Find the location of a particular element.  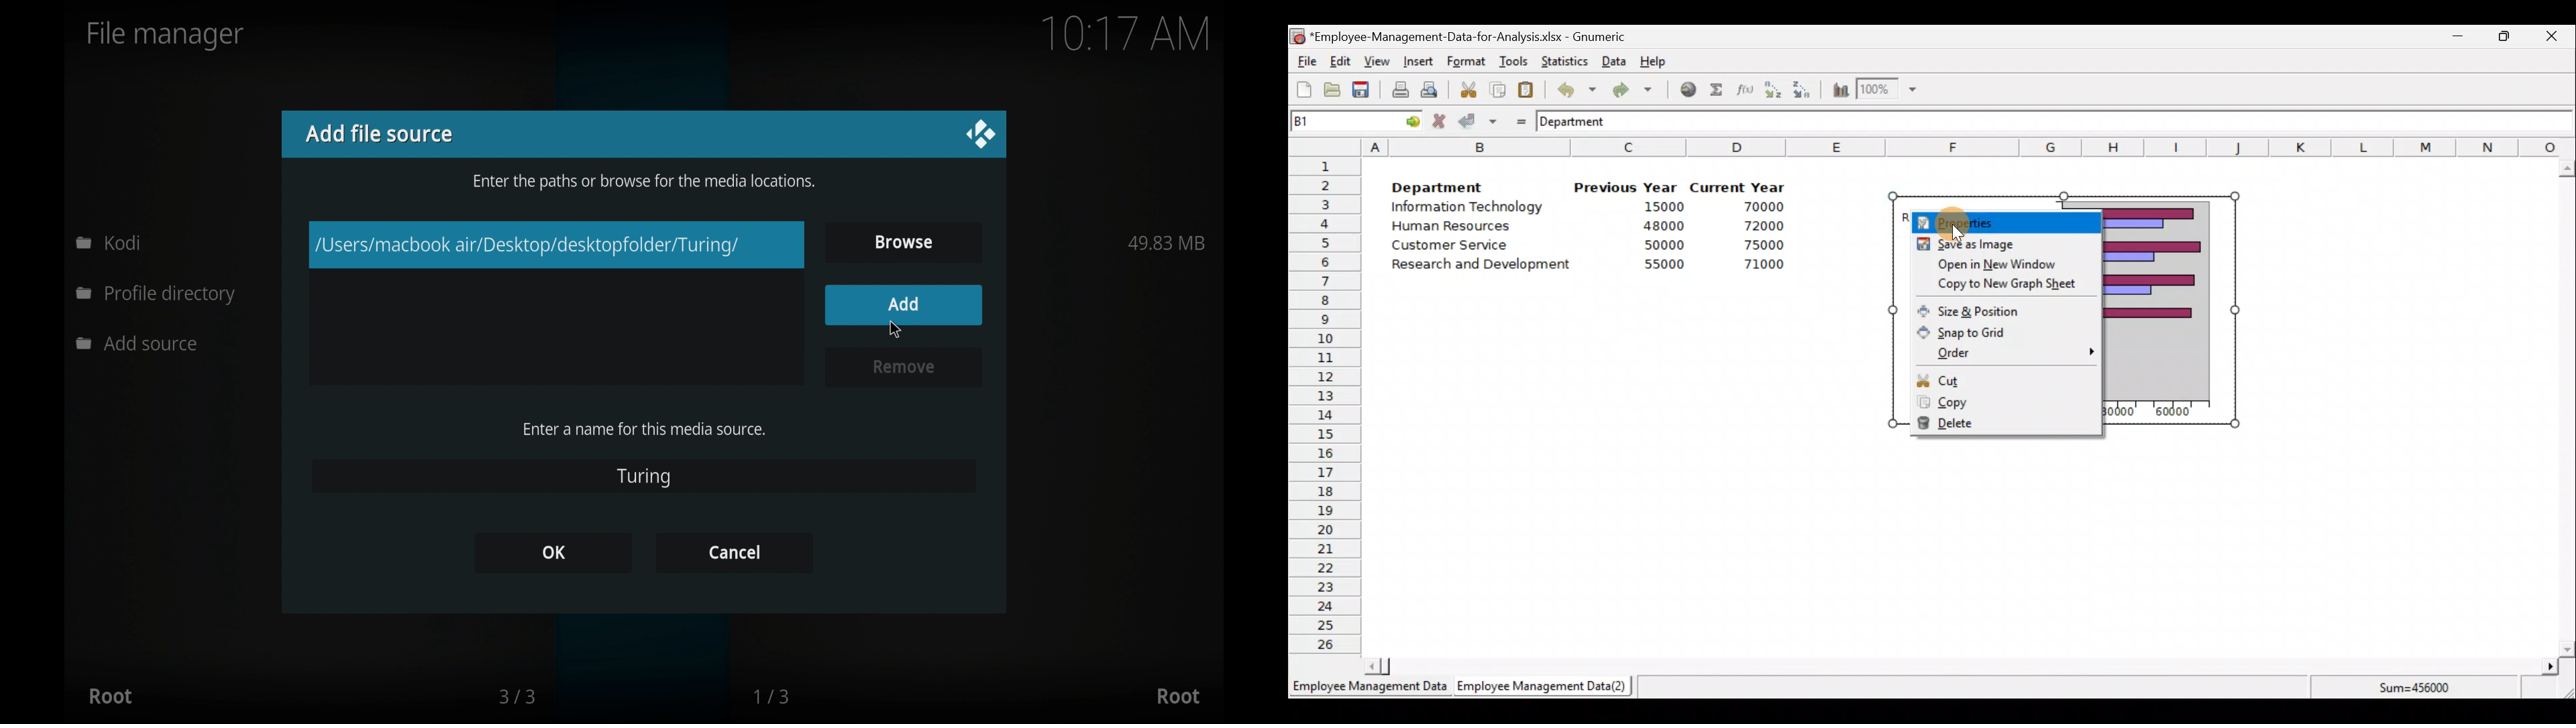

ok is located at coordinates (553, 552).